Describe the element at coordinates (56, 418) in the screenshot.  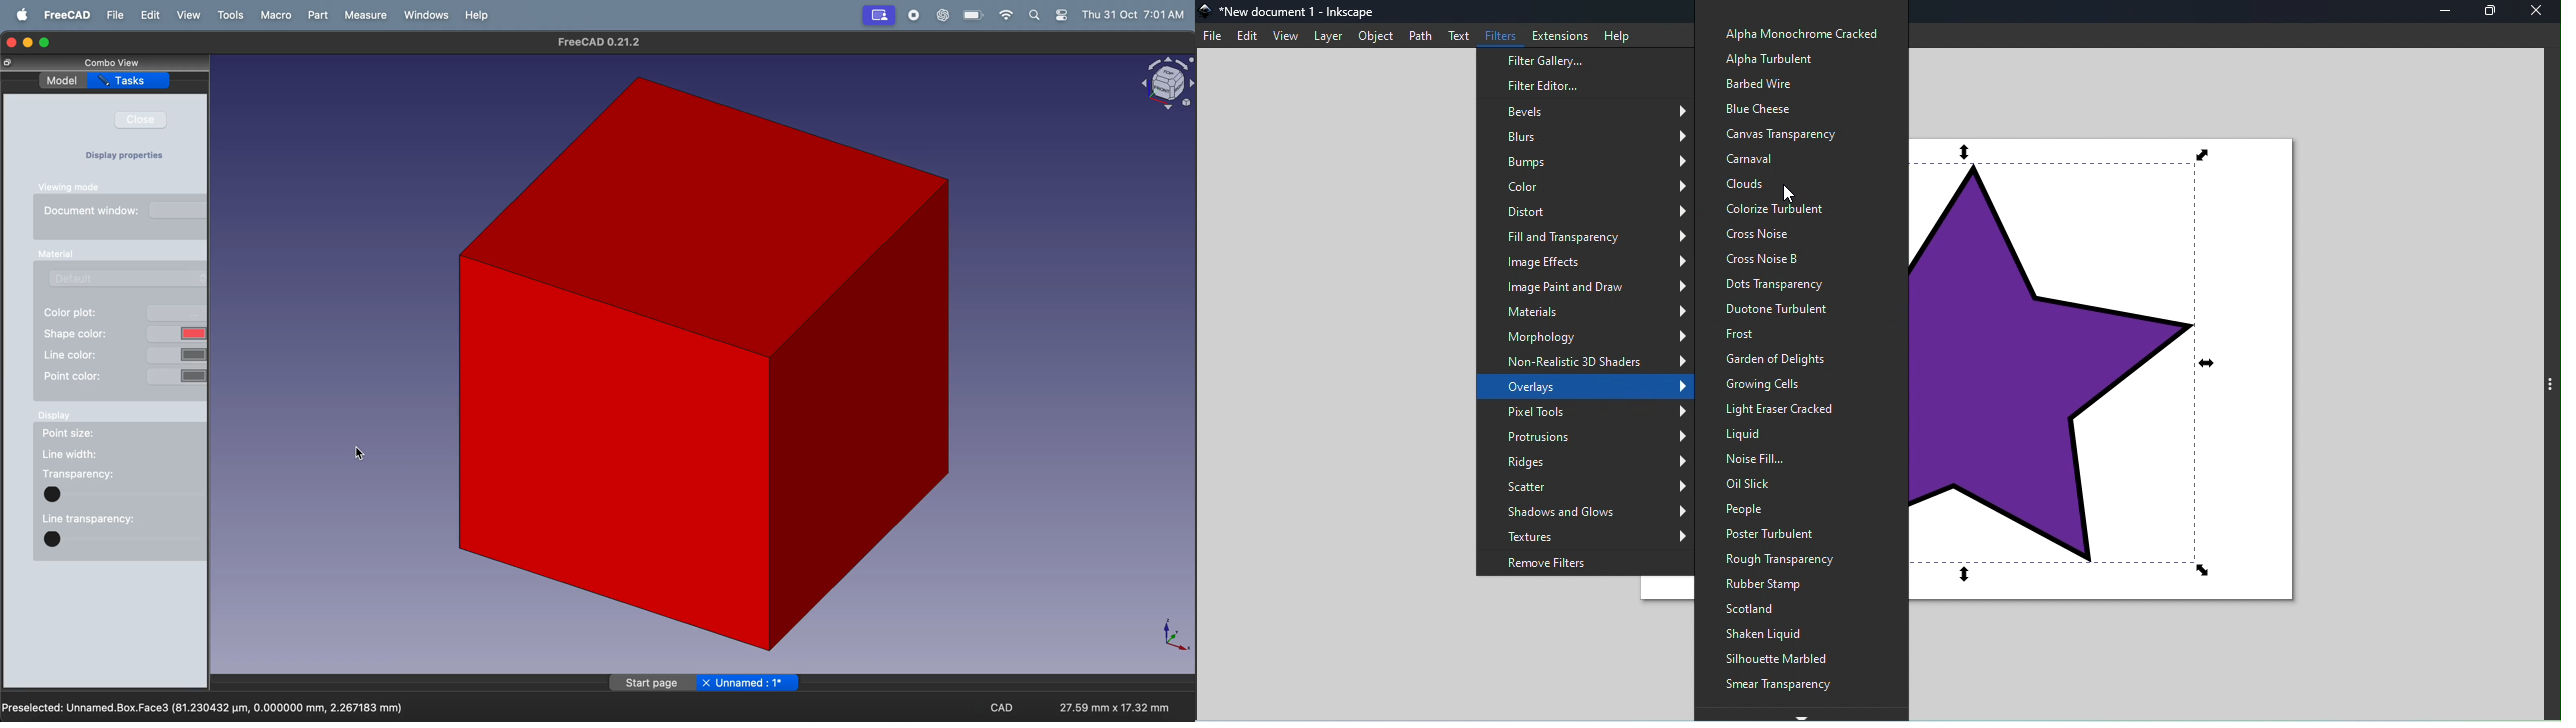
I see `display` at that location.